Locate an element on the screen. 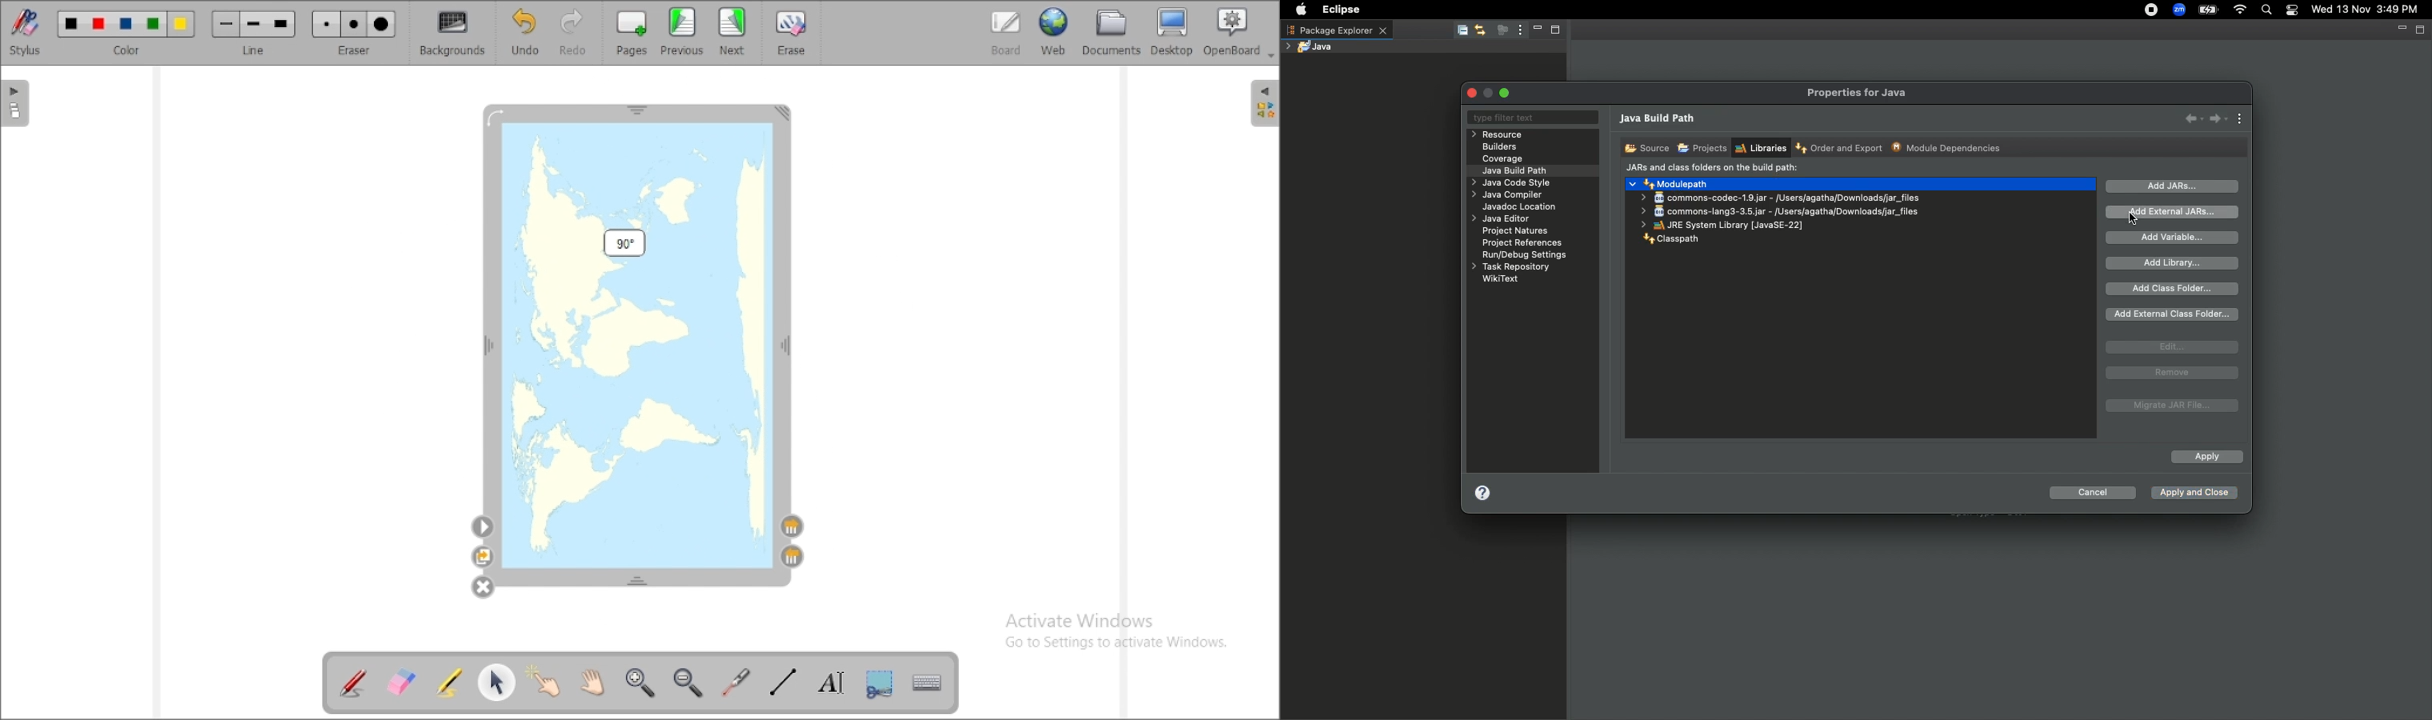  Java editor is located at coordinates (1503, 219).